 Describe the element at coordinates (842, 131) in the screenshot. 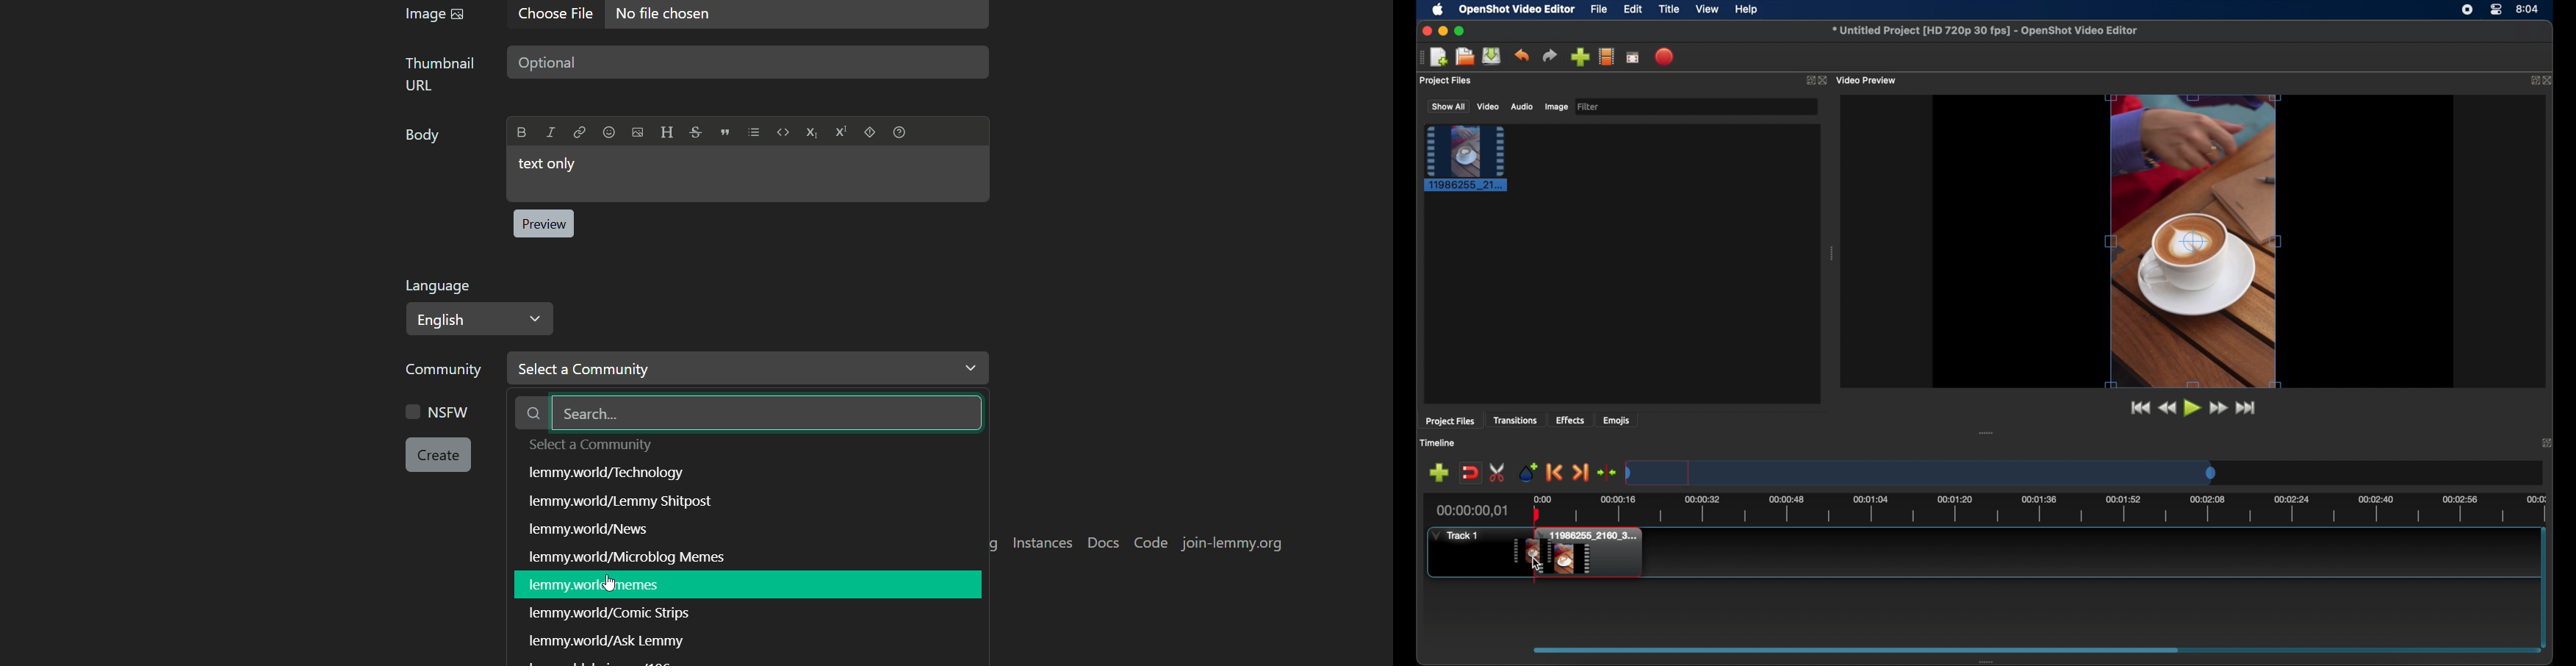

I see `Superscript` at that location.